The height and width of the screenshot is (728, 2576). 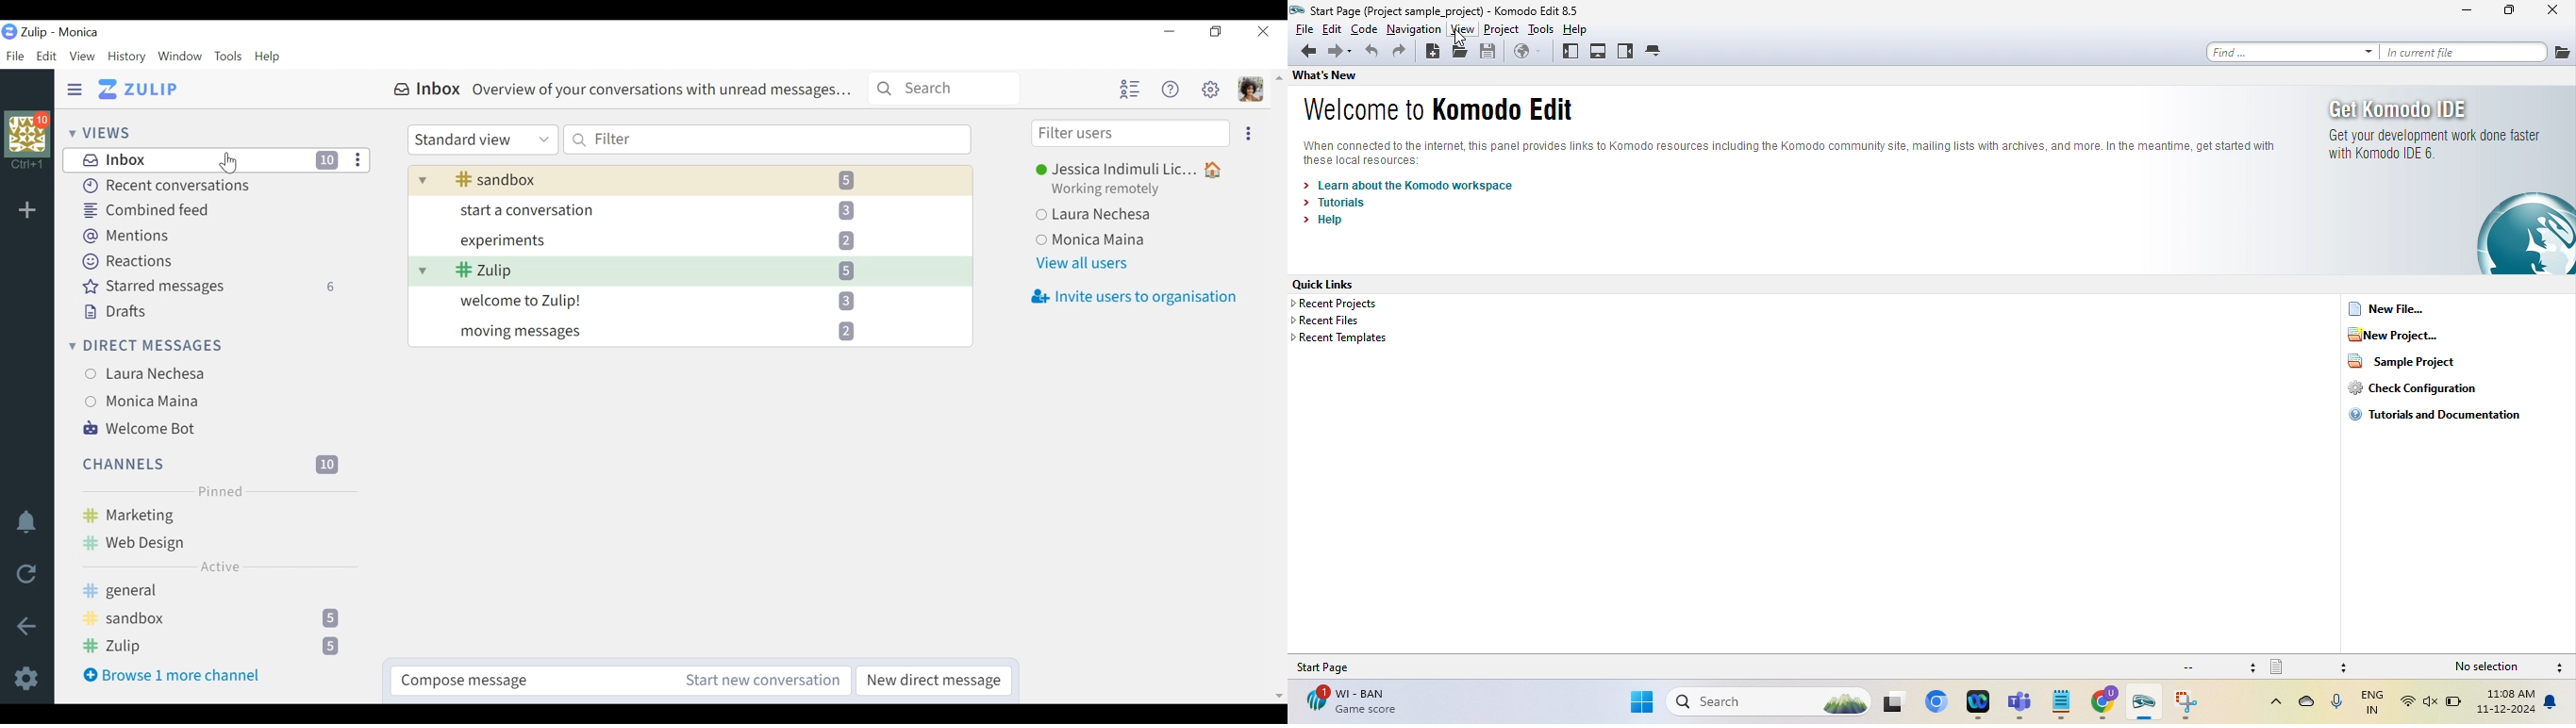 I want to click on Personal menu, so click(x=1254, y=89).